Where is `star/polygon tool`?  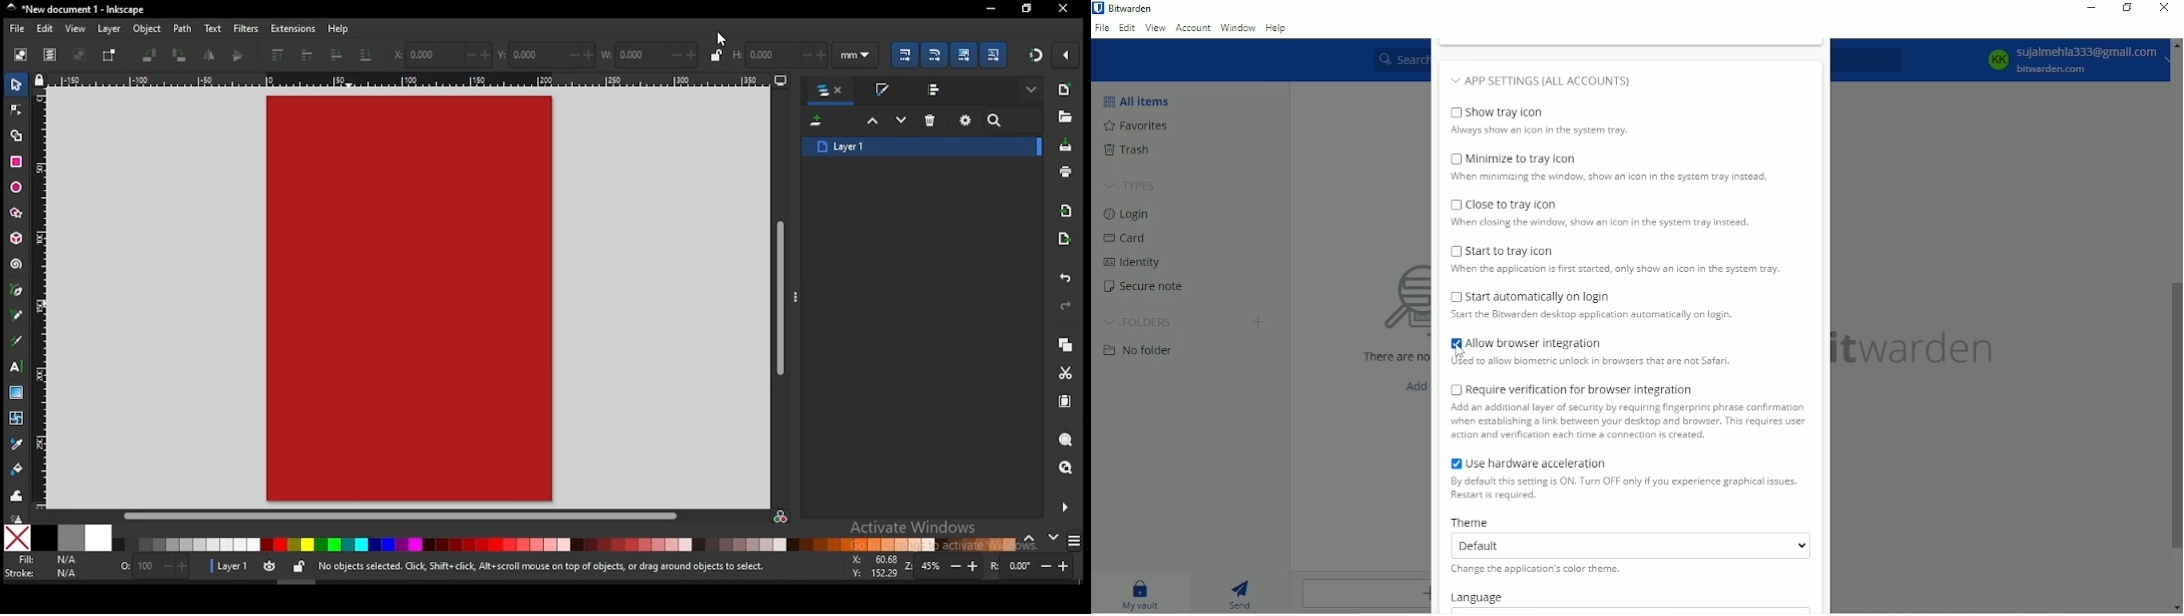 star/polygon tool is located at coordinates (17, 213).